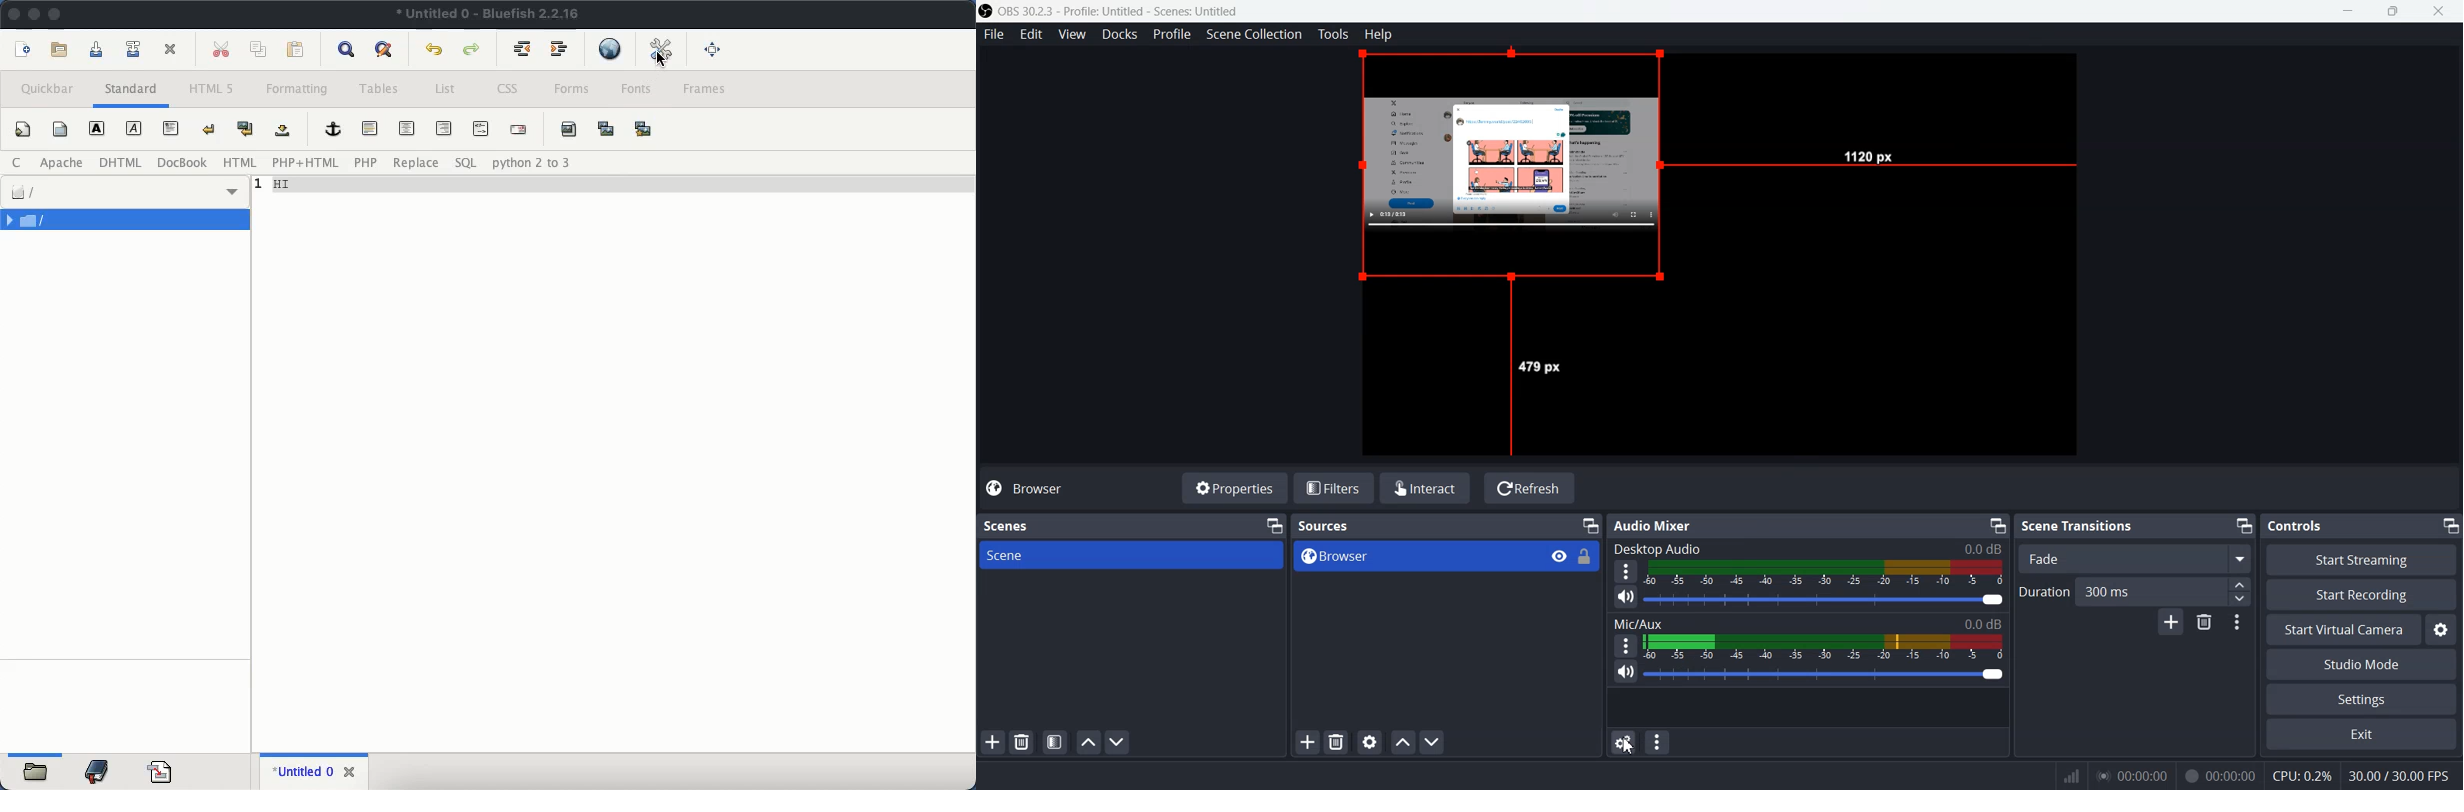 The image size is (2464, 812). Describe the element at coordinates (2362, 559) in the screenshot. I see `Start Streaming` at that location.